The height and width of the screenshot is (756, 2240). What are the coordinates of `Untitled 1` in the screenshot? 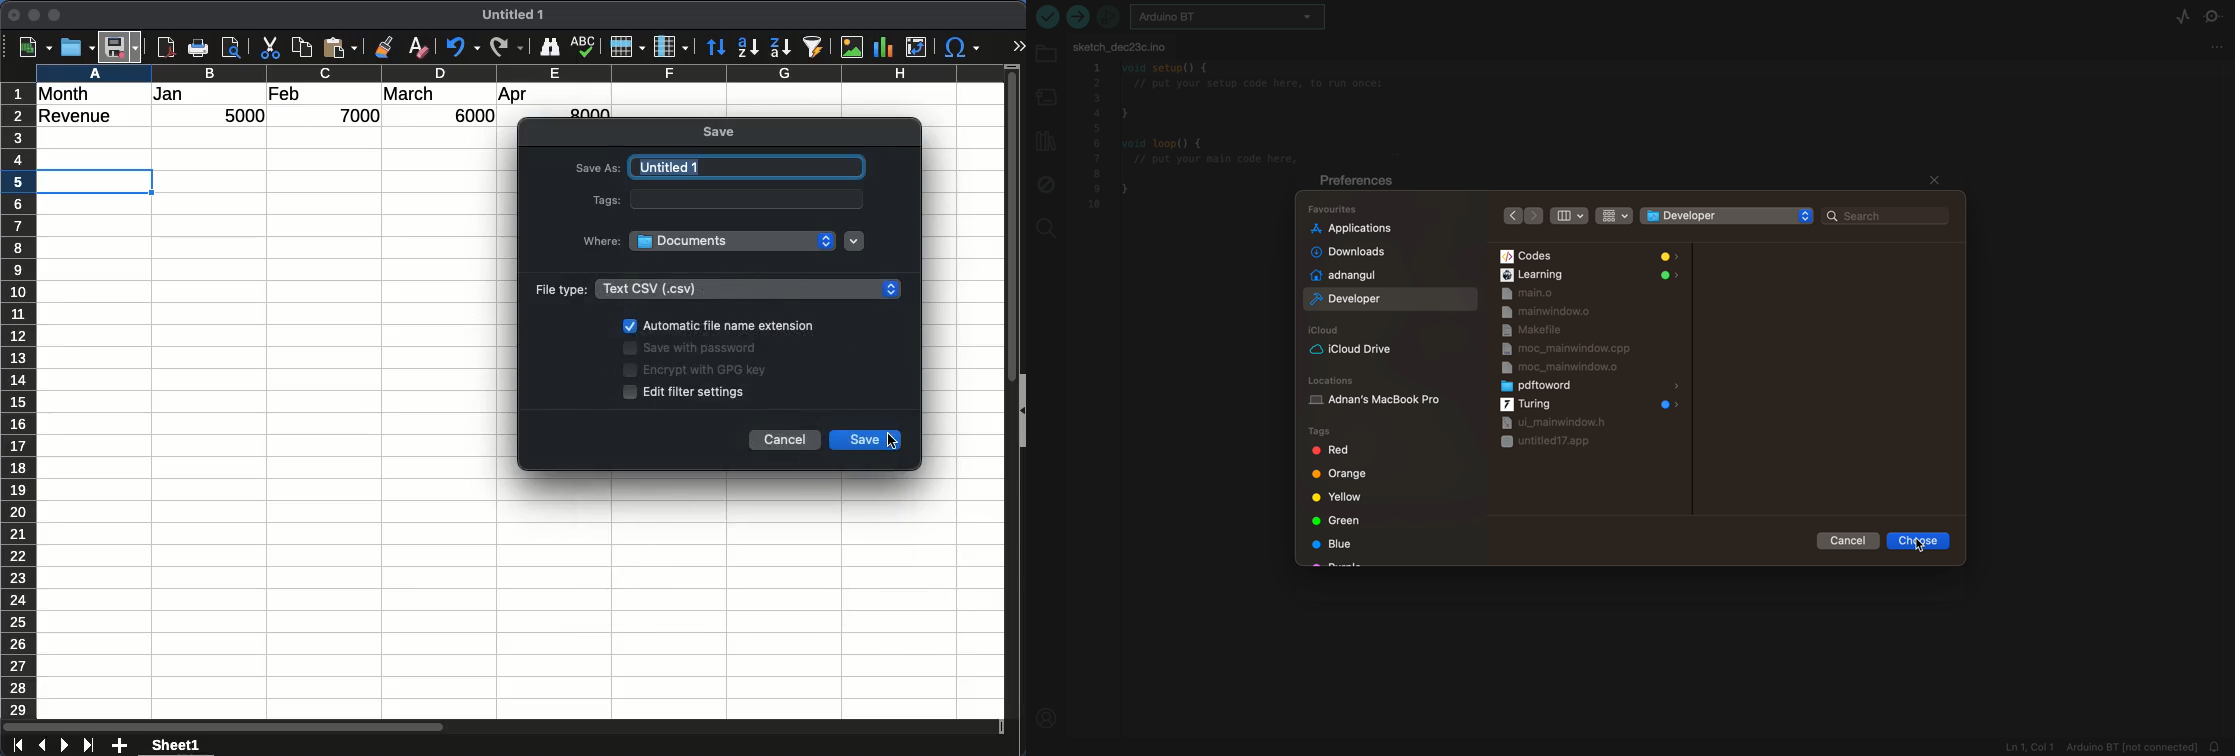 It's located at (517, 15).